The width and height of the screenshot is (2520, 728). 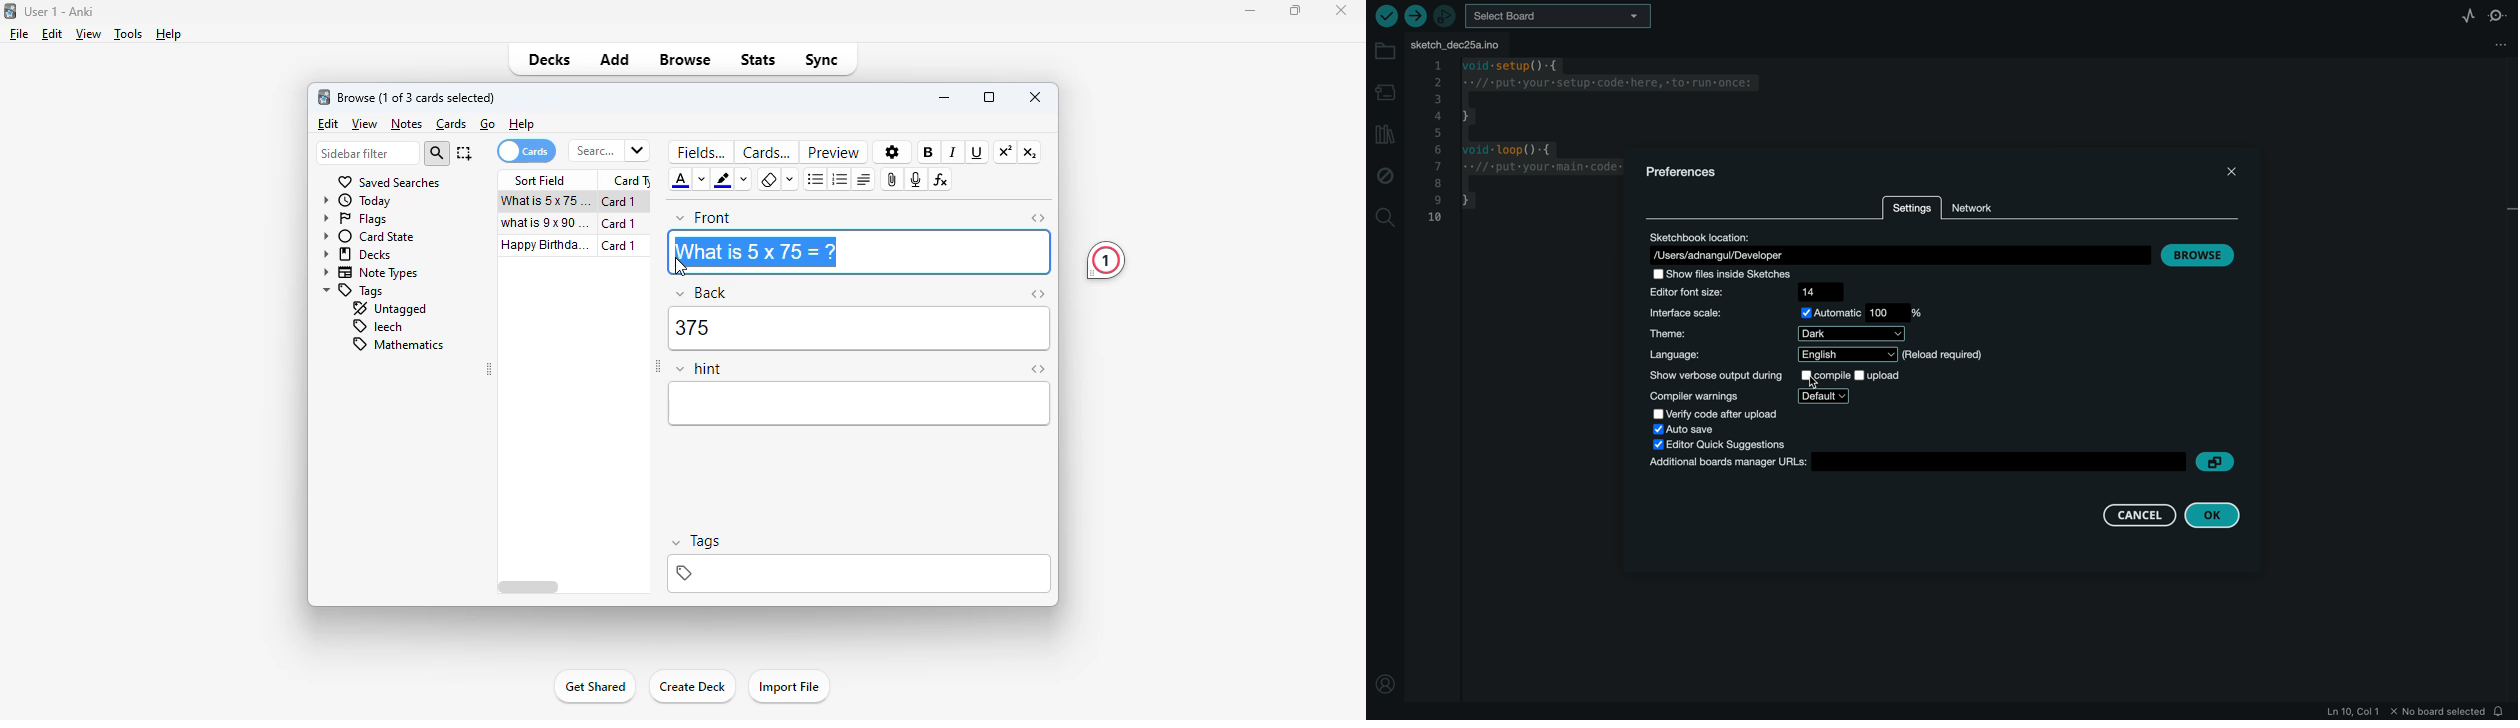 I want to click on tags, so click(x=861, y=574).